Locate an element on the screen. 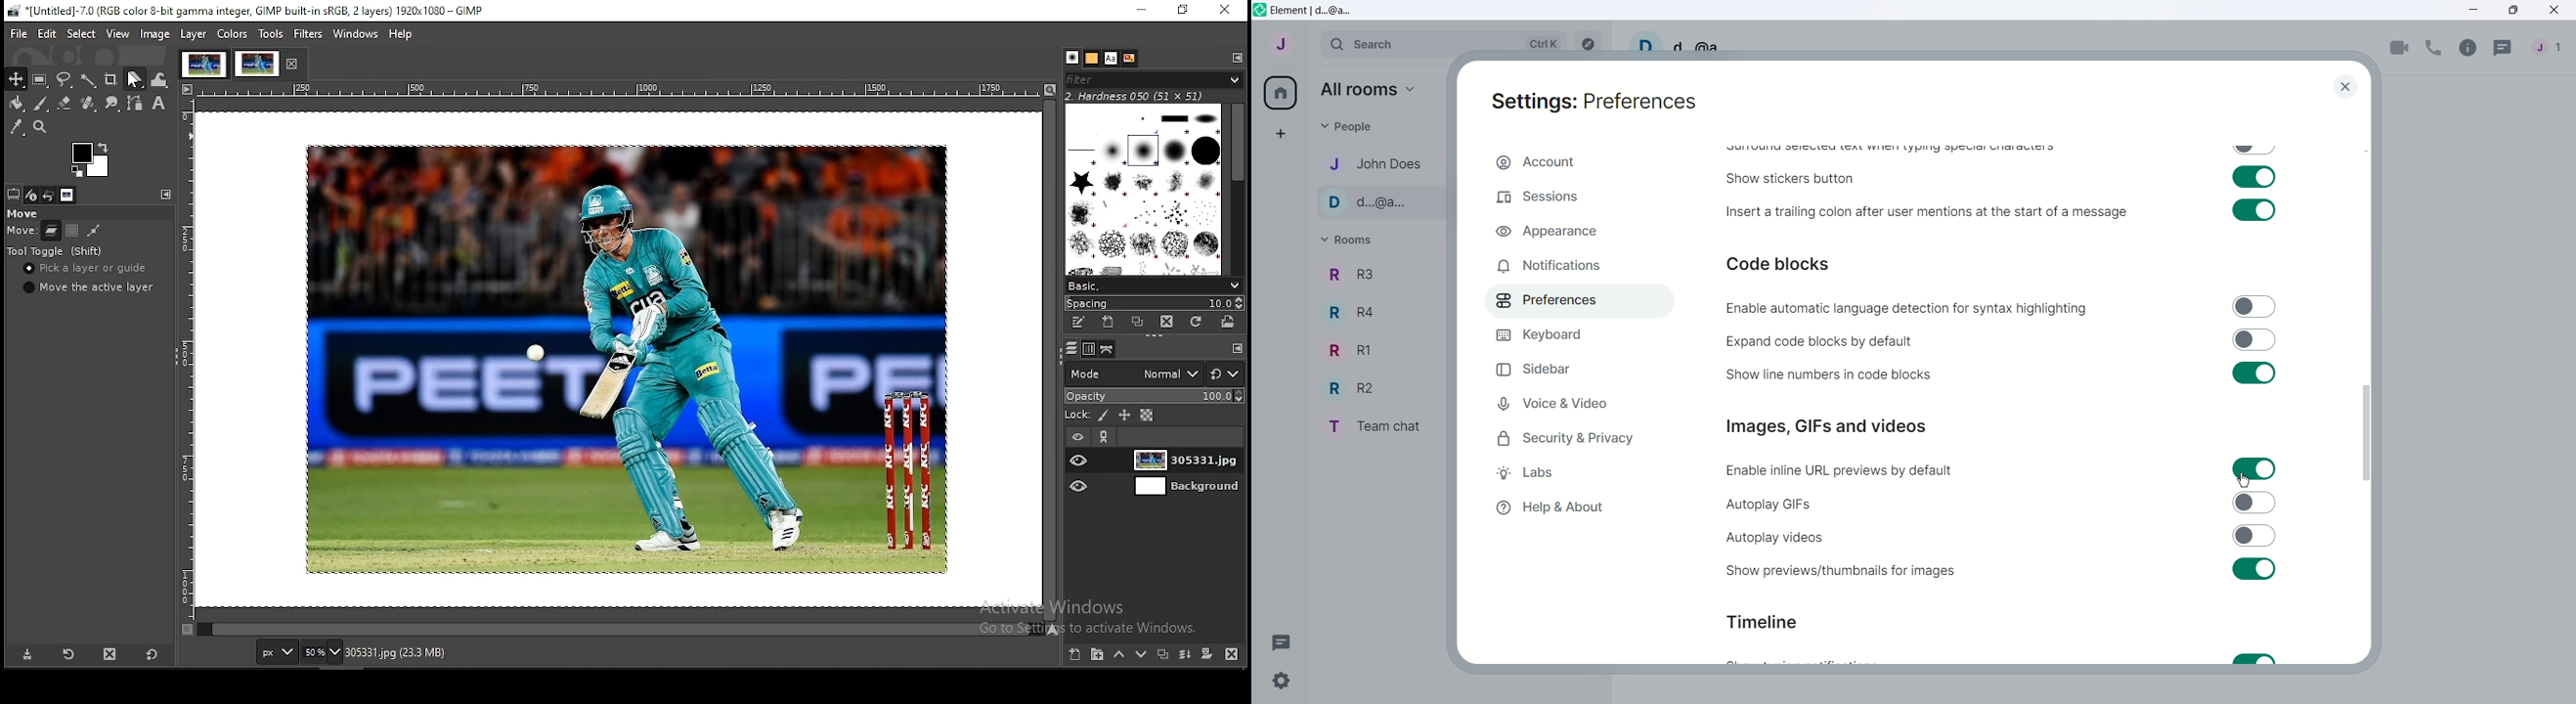 This screenshot has height=728, width=2576. R2 - Room Name is located at coordinates (1356, 387).